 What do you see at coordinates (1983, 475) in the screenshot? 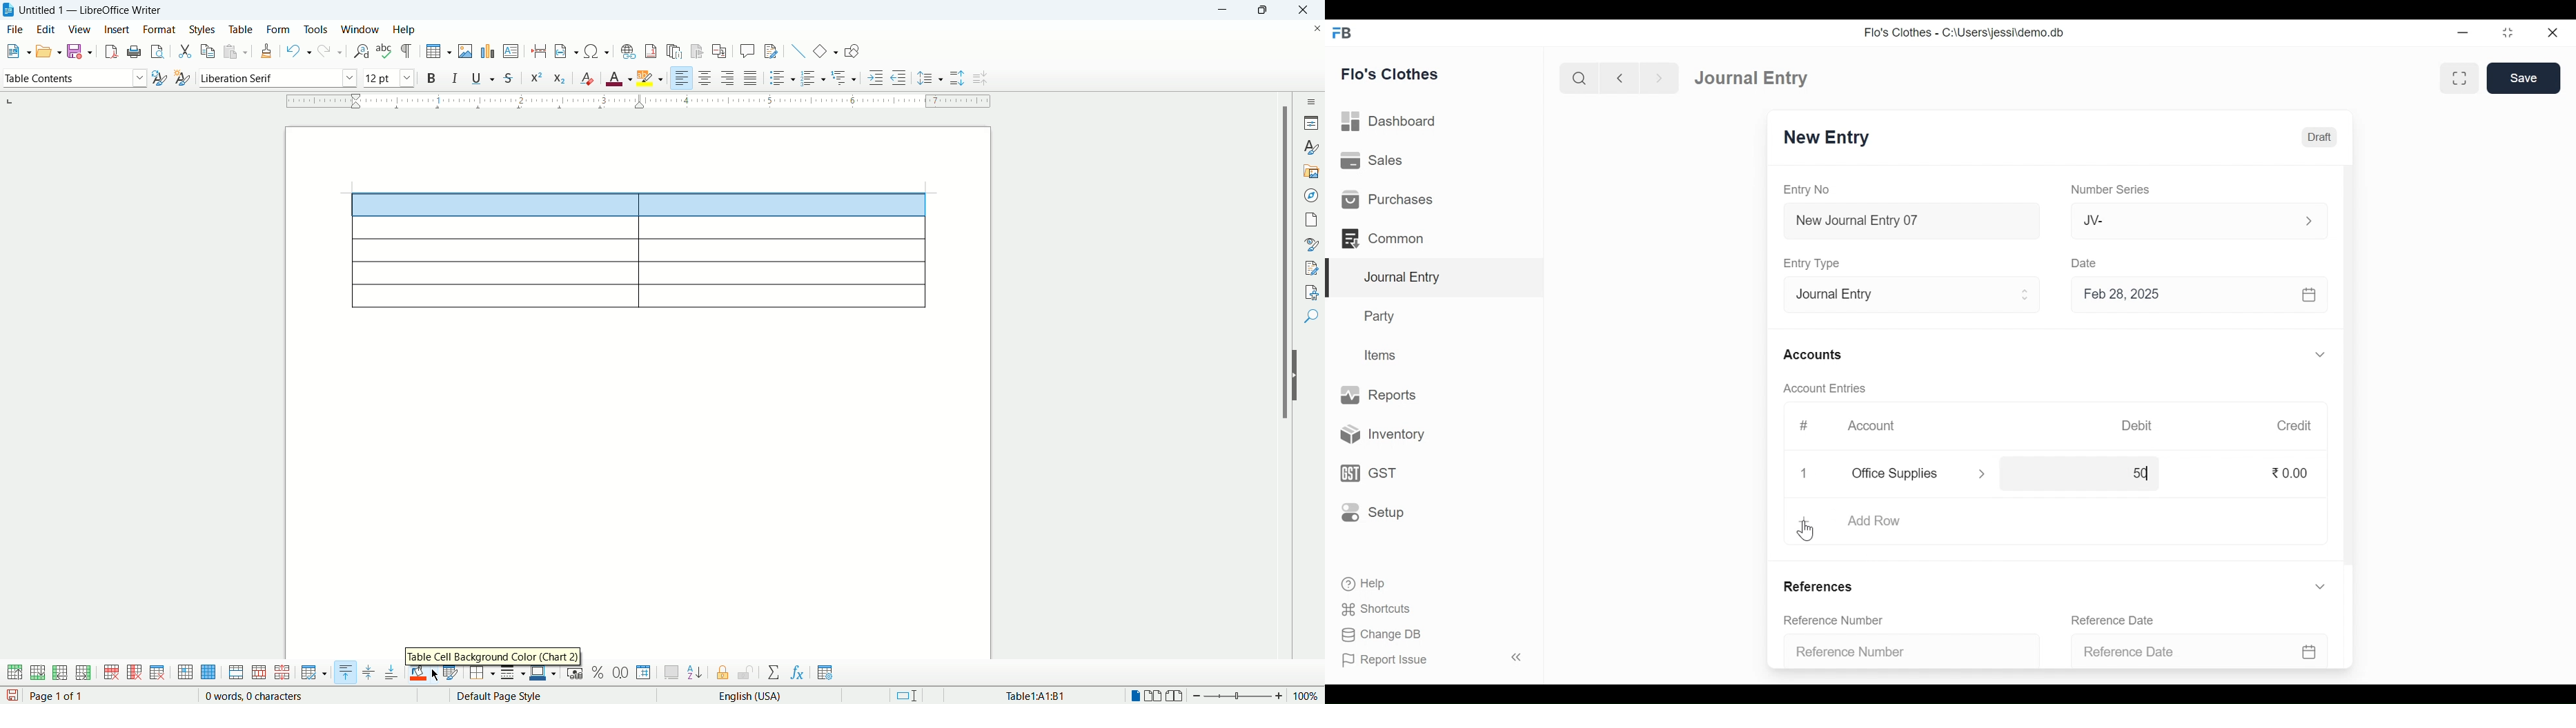
I see `Expand` at bounding box center [1983, 475].